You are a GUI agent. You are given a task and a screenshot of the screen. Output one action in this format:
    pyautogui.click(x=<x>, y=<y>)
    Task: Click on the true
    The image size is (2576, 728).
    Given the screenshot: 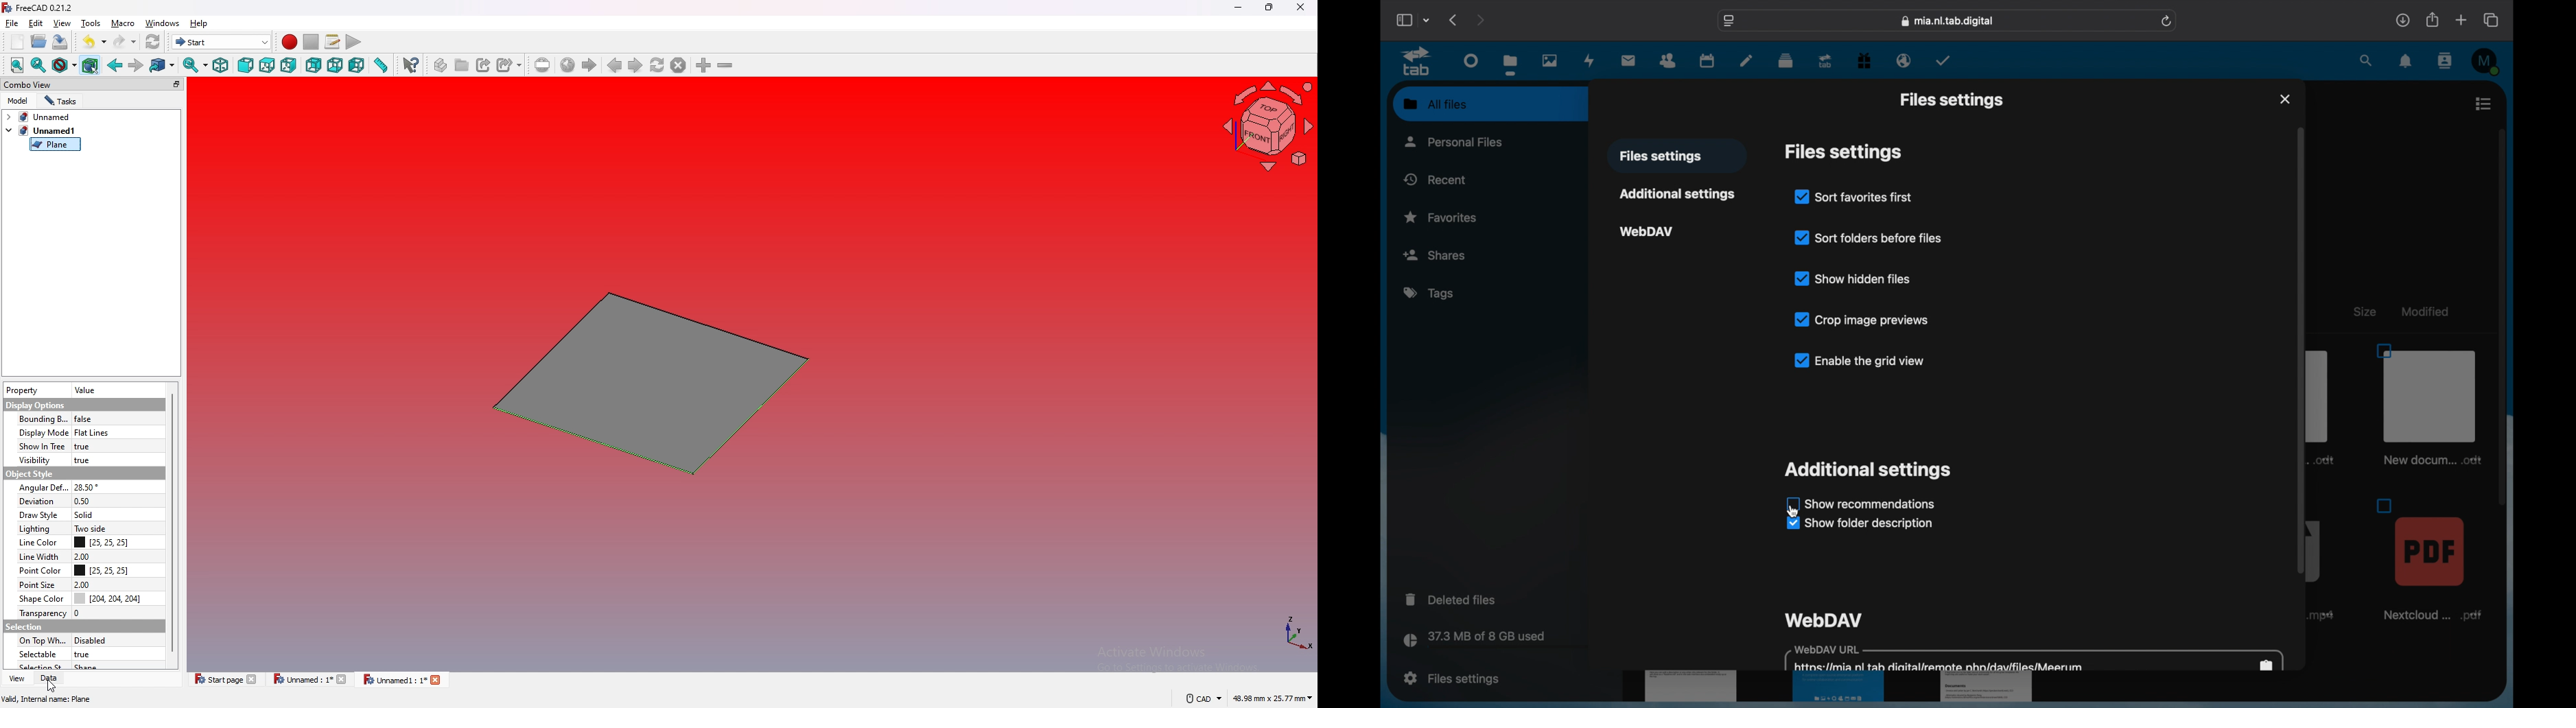 What is the action you would take?
    pyautogui.click(x=83, y=460)
    